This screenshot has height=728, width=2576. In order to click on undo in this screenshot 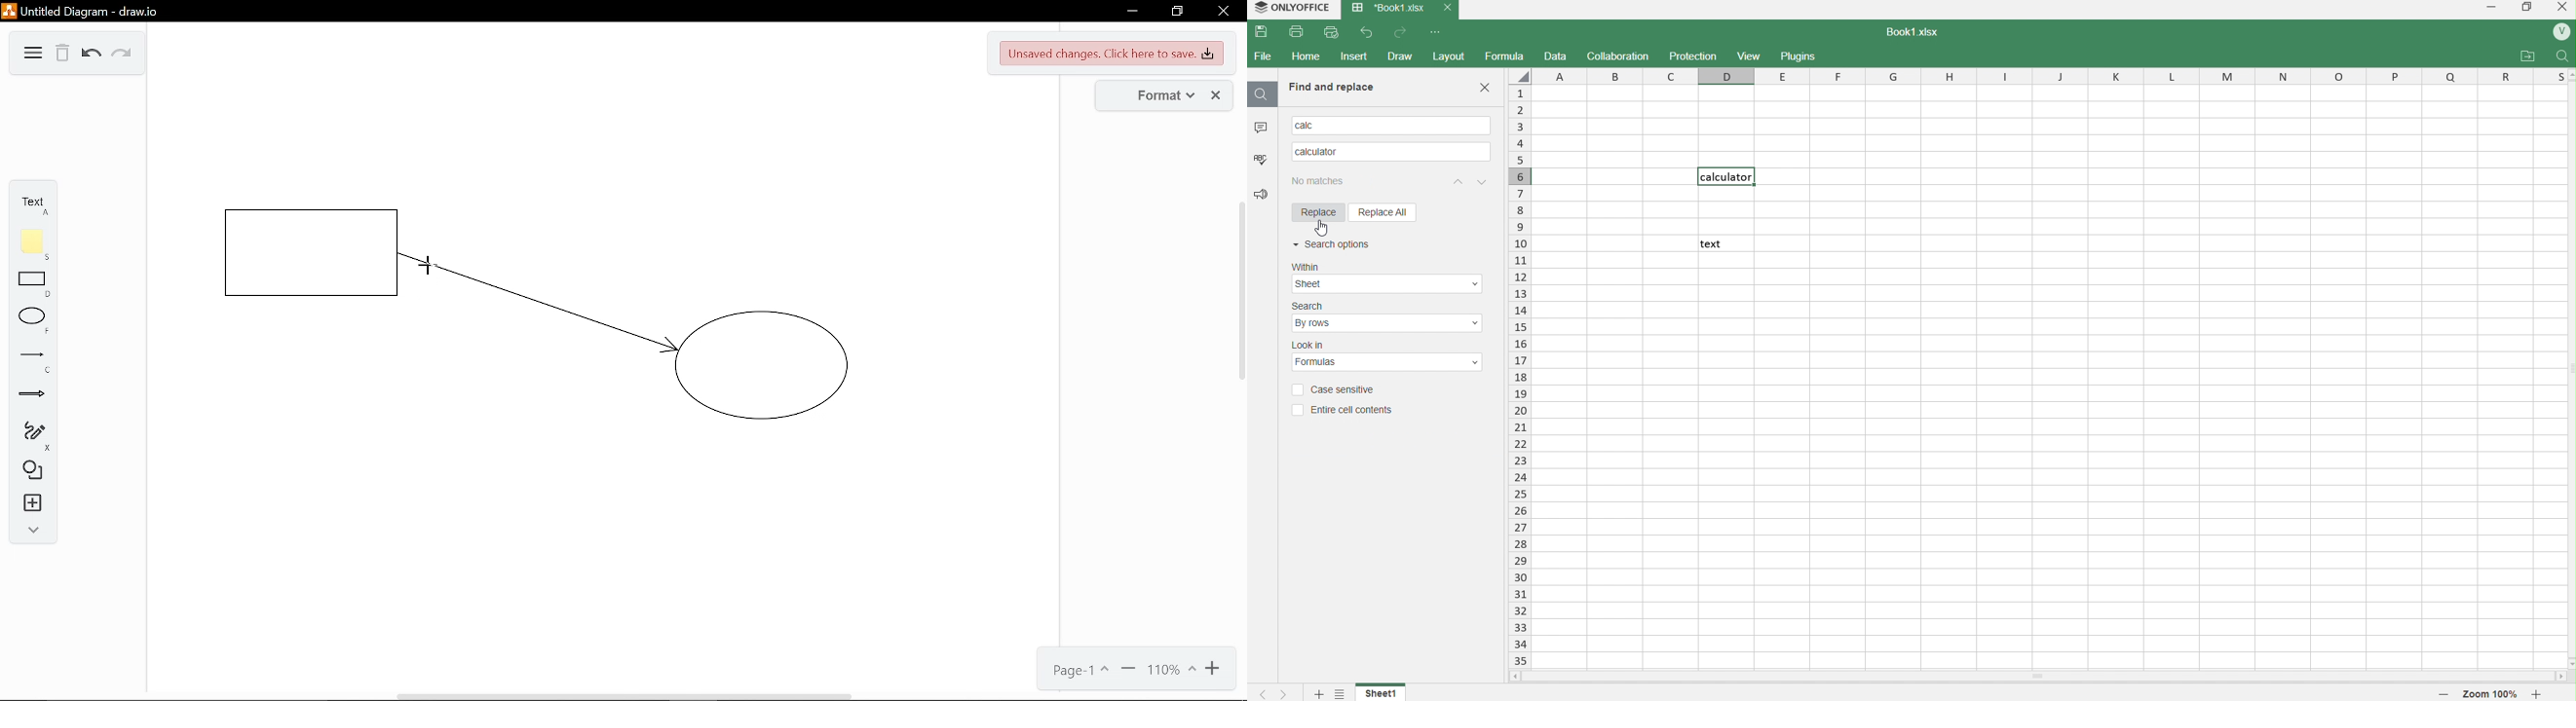, I will do `click(1371, 33)`.